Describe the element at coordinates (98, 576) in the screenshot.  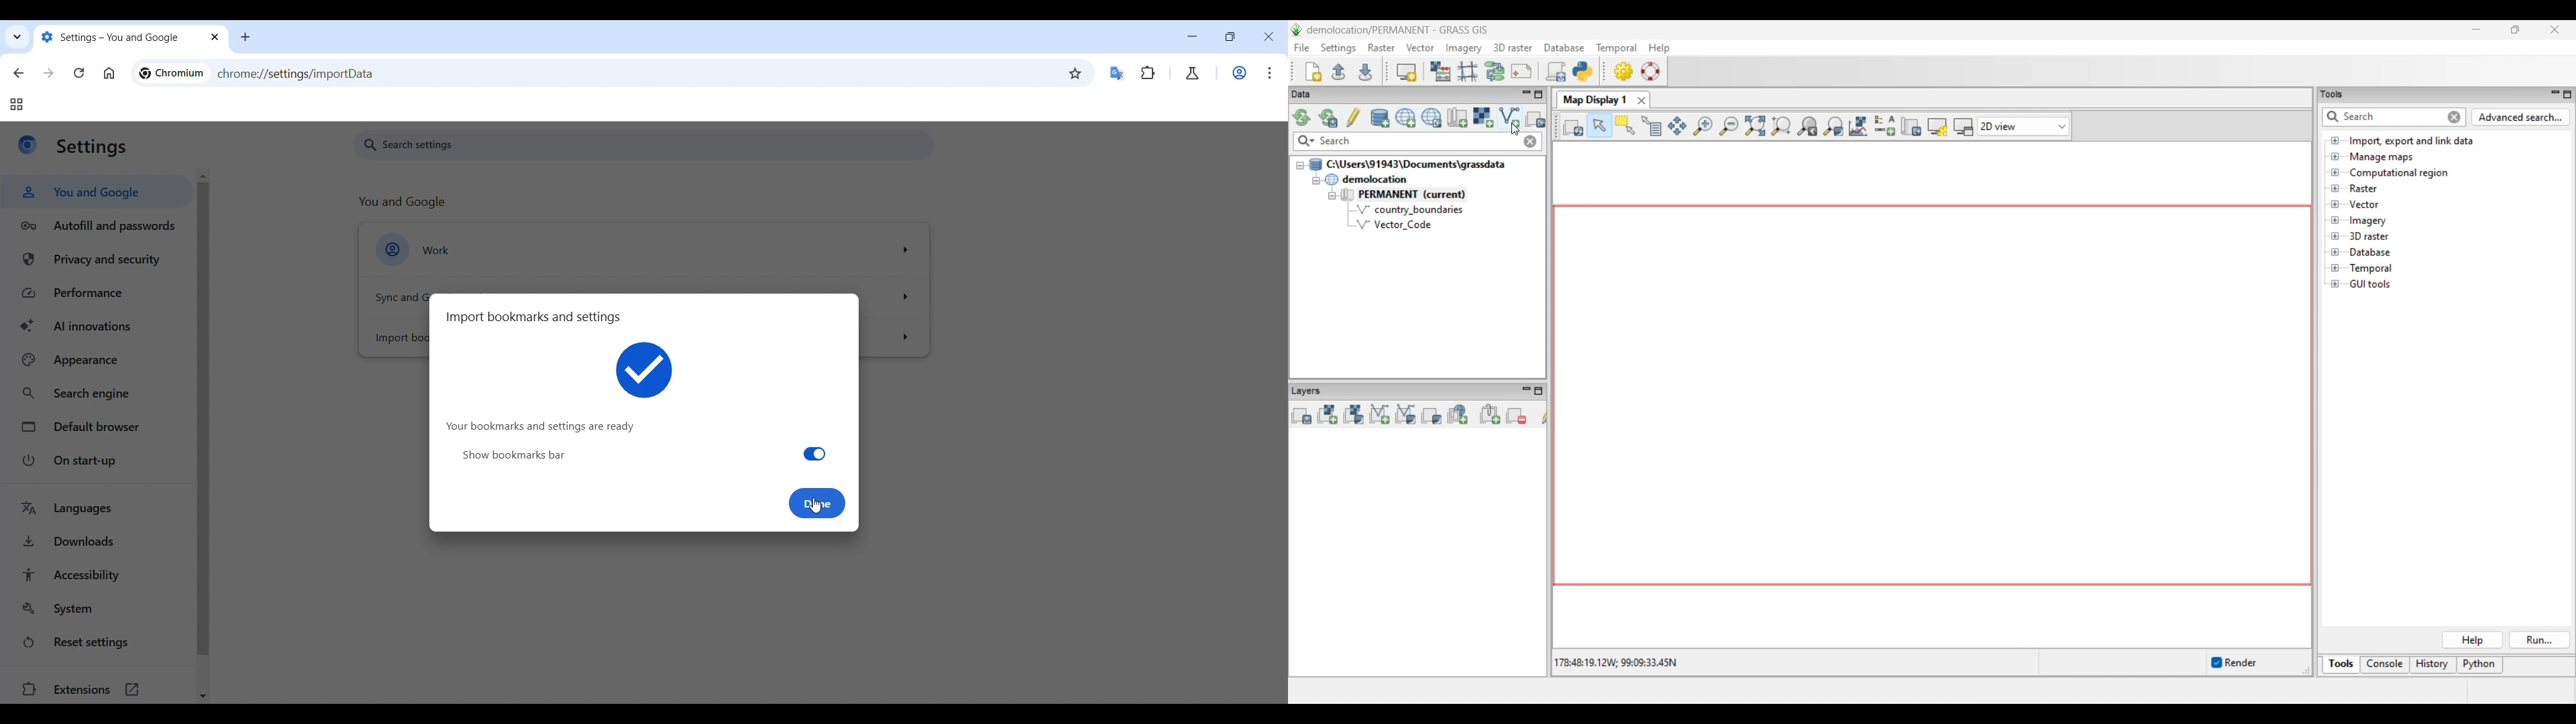
I see `Accessibility` at that location.